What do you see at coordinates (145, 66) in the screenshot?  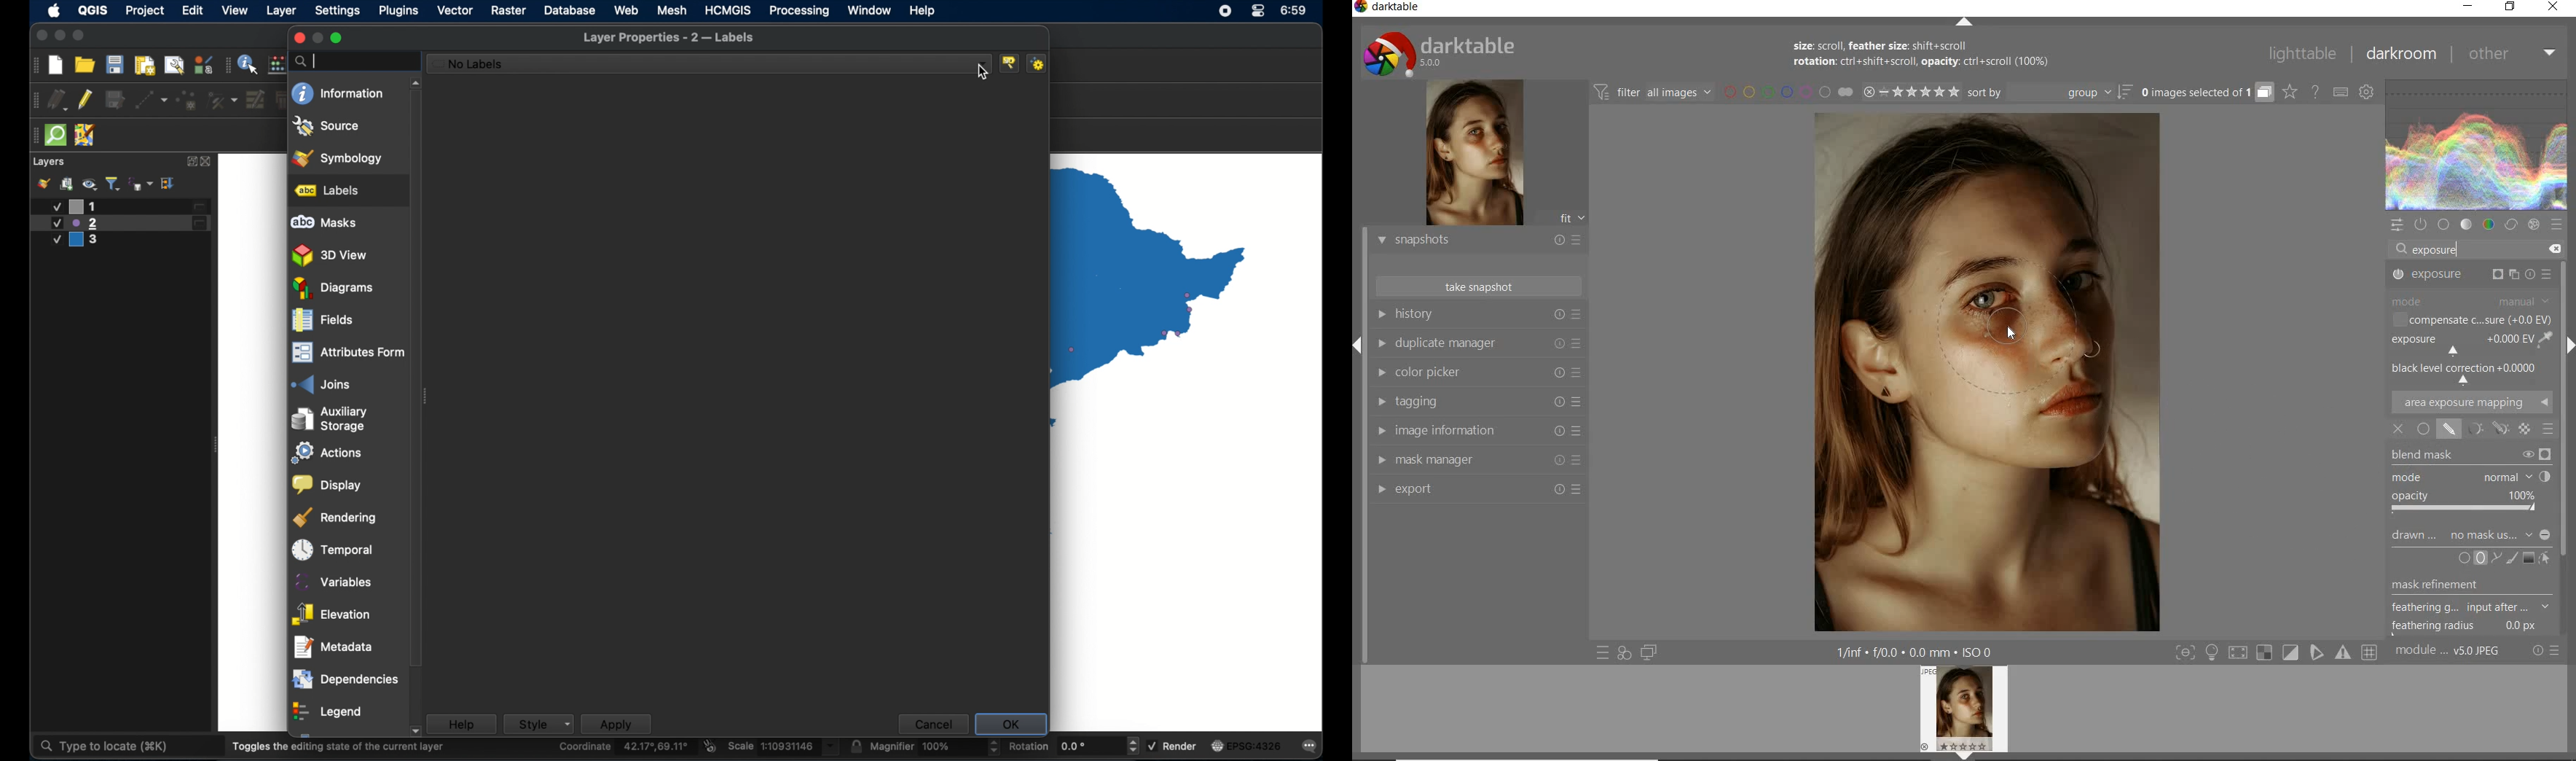 I see `print layout` at bounding box center [145, 66].